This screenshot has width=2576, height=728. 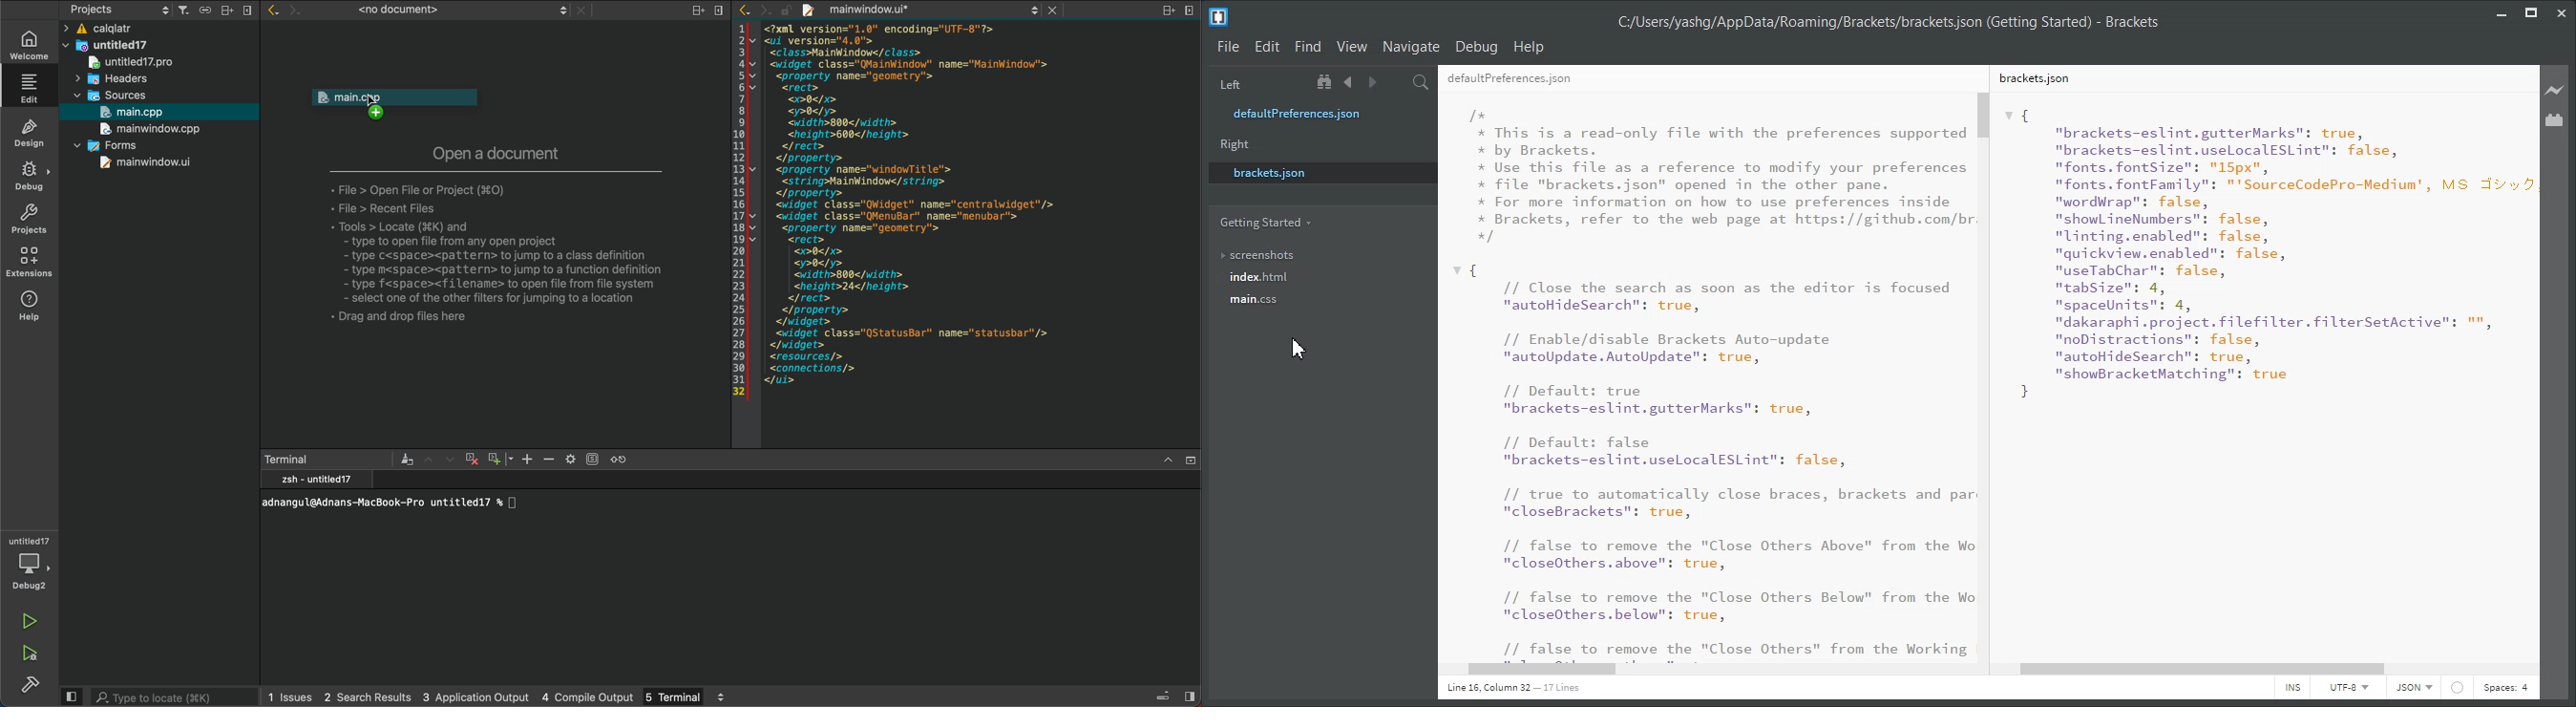 What do you see at coordinates (500, 457) in the screenshot?
I see `zoom out` at bounding box center [500, 457].